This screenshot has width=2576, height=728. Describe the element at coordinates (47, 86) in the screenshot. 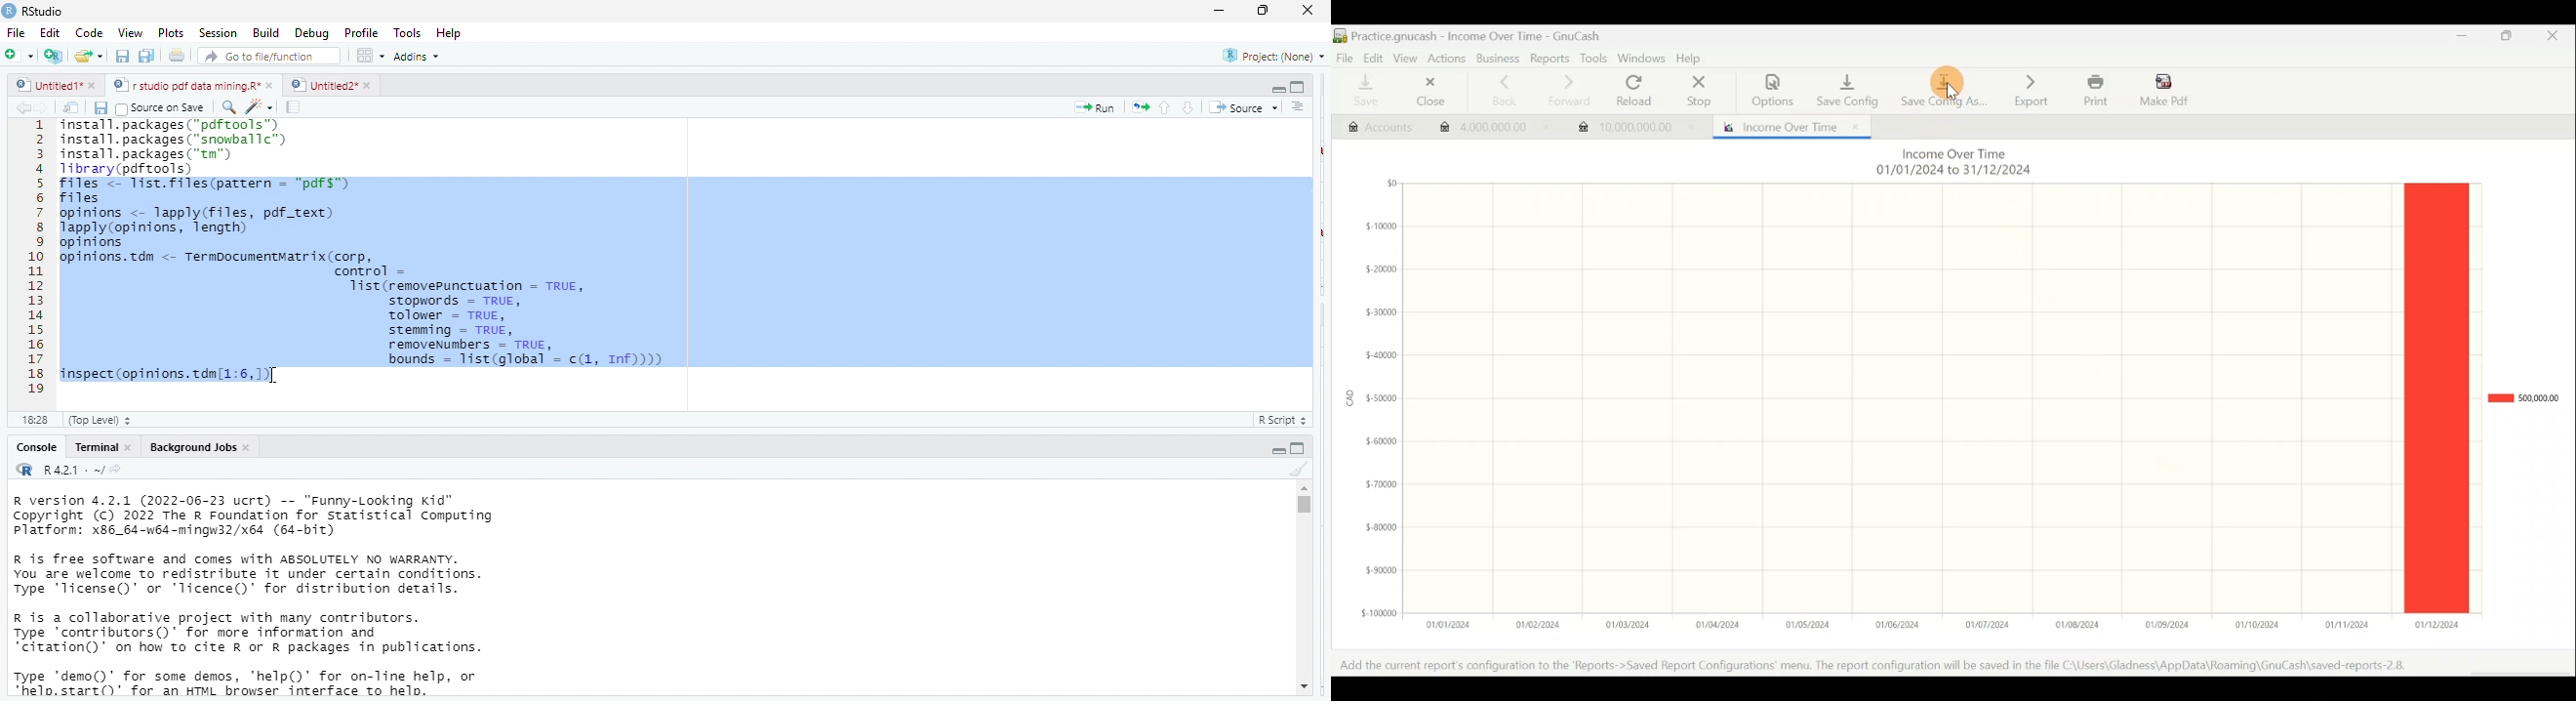

I see `untitled1` at that location.